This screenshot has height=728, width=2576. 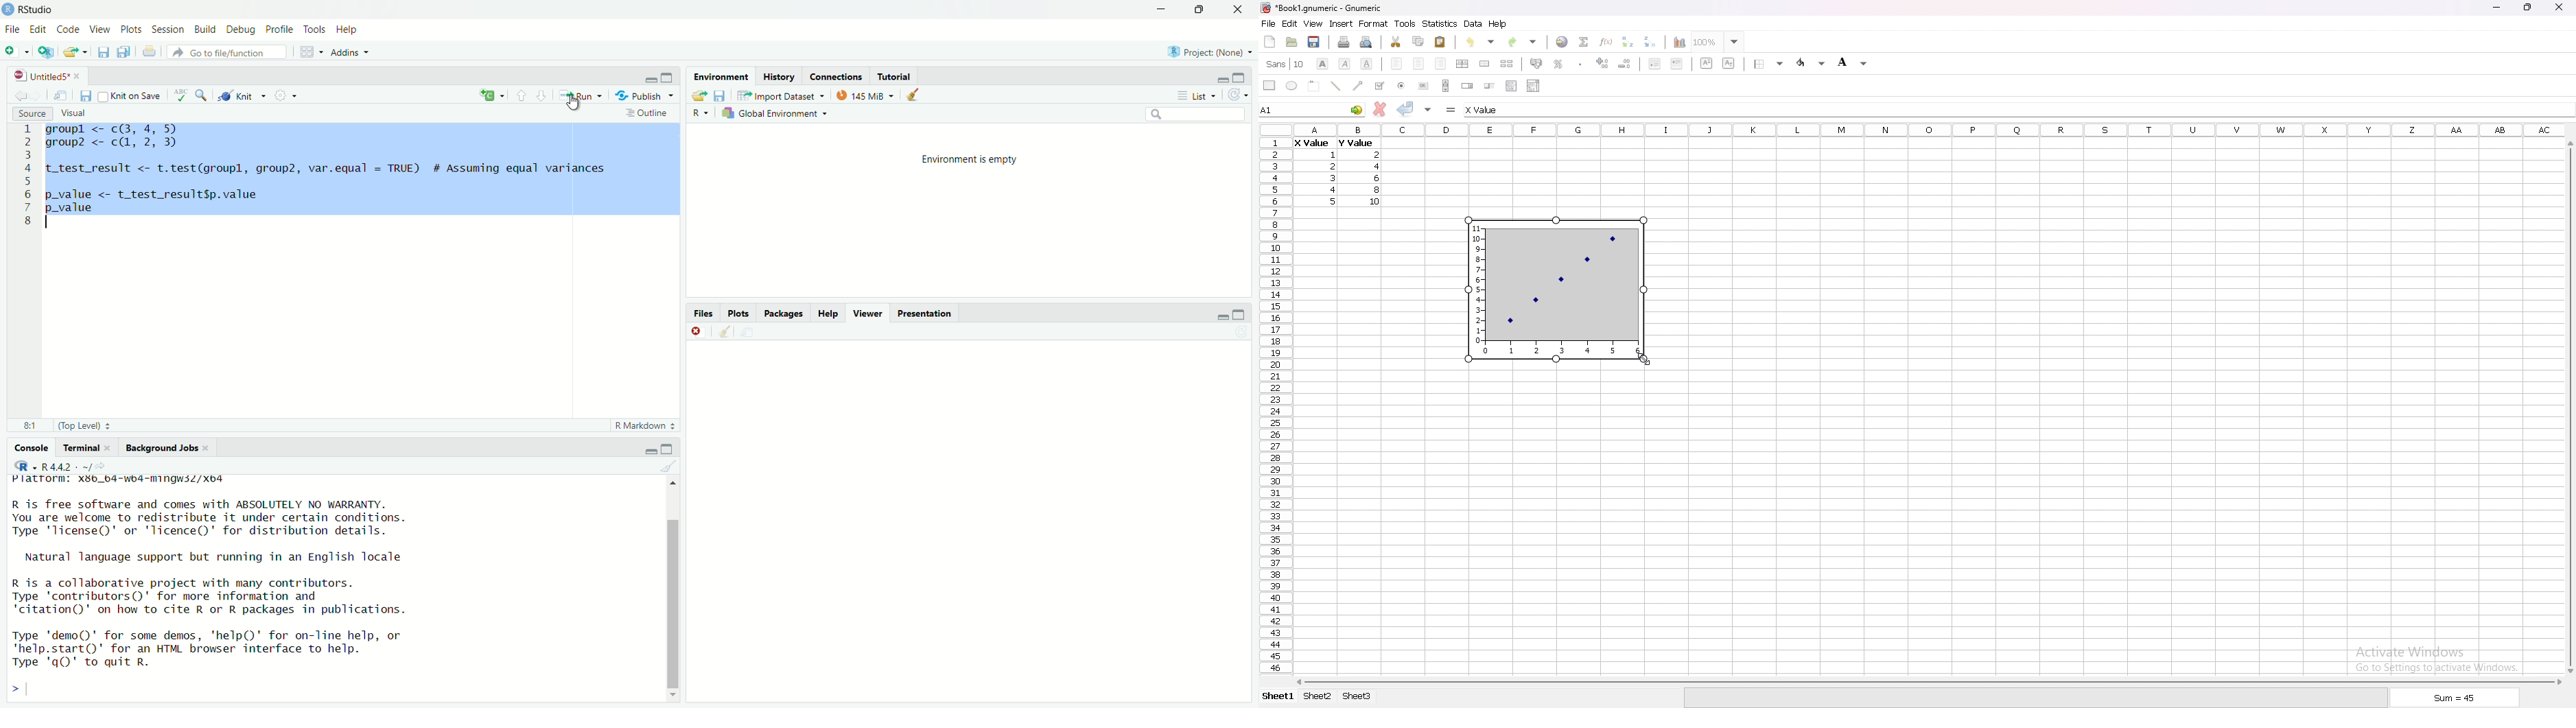 What do you see at coordinates (99, 26) in the screenshot?
I see `View` at bounding box center [99, 26].